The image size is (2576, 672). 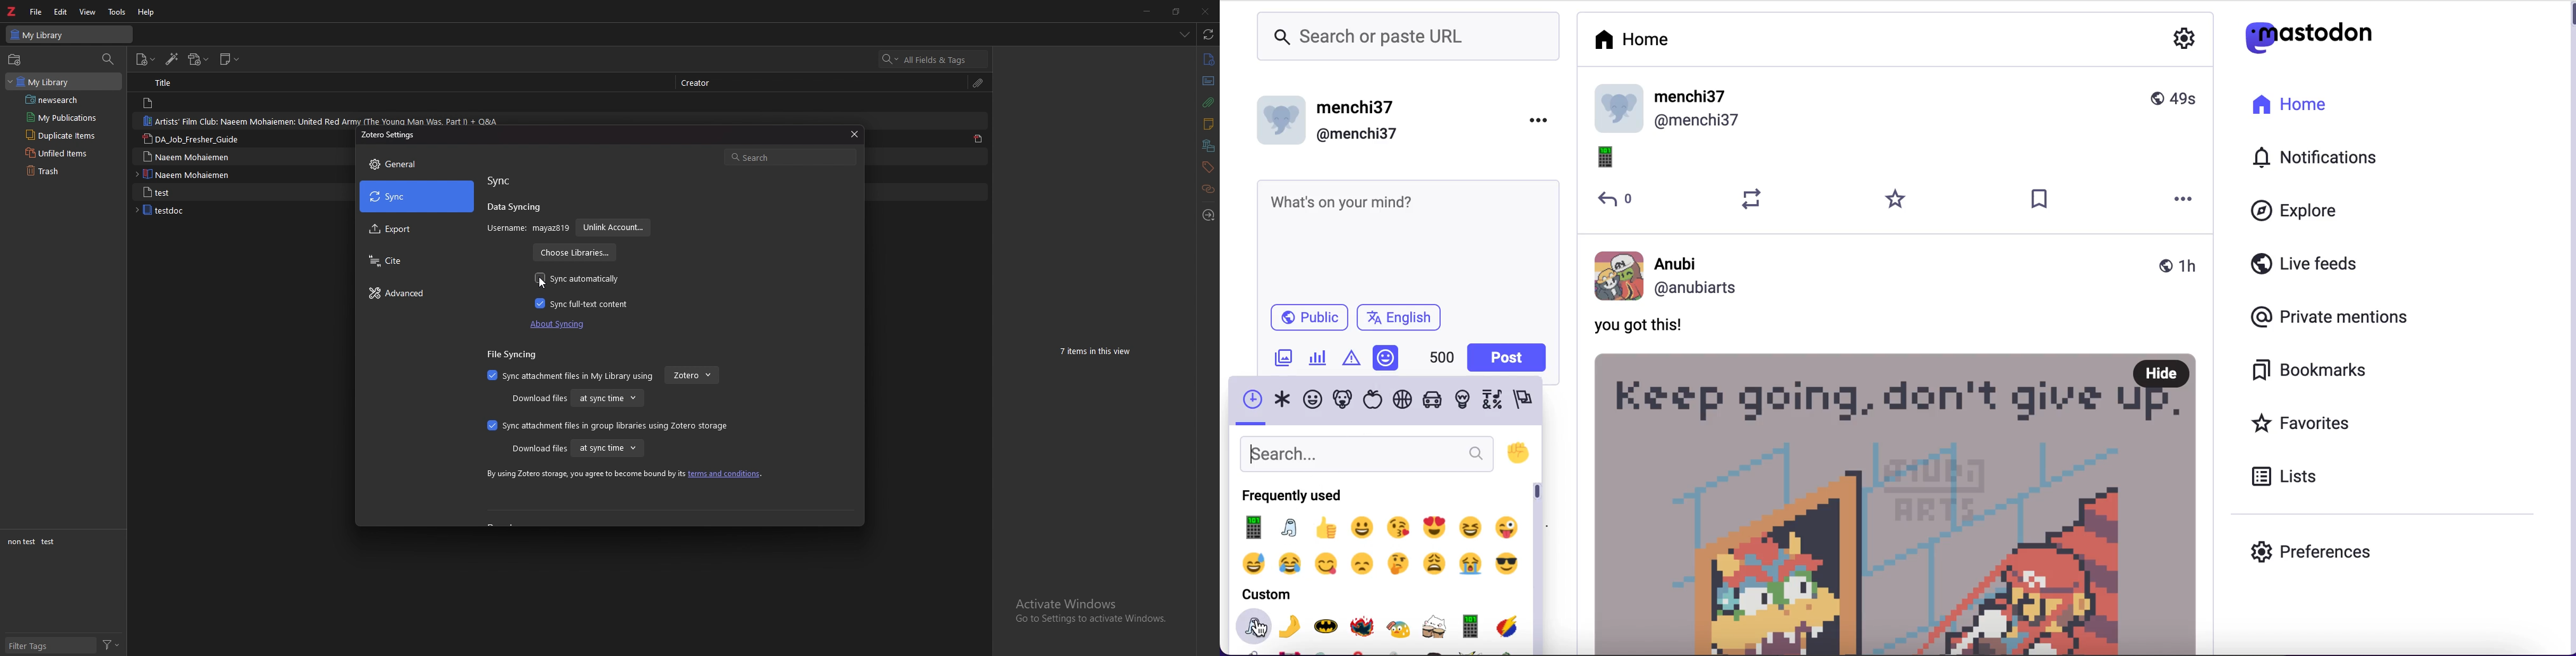 What do you see at coordinates (50, 542) in the screenshot?
I see `test` at bounding box center [50, 542].